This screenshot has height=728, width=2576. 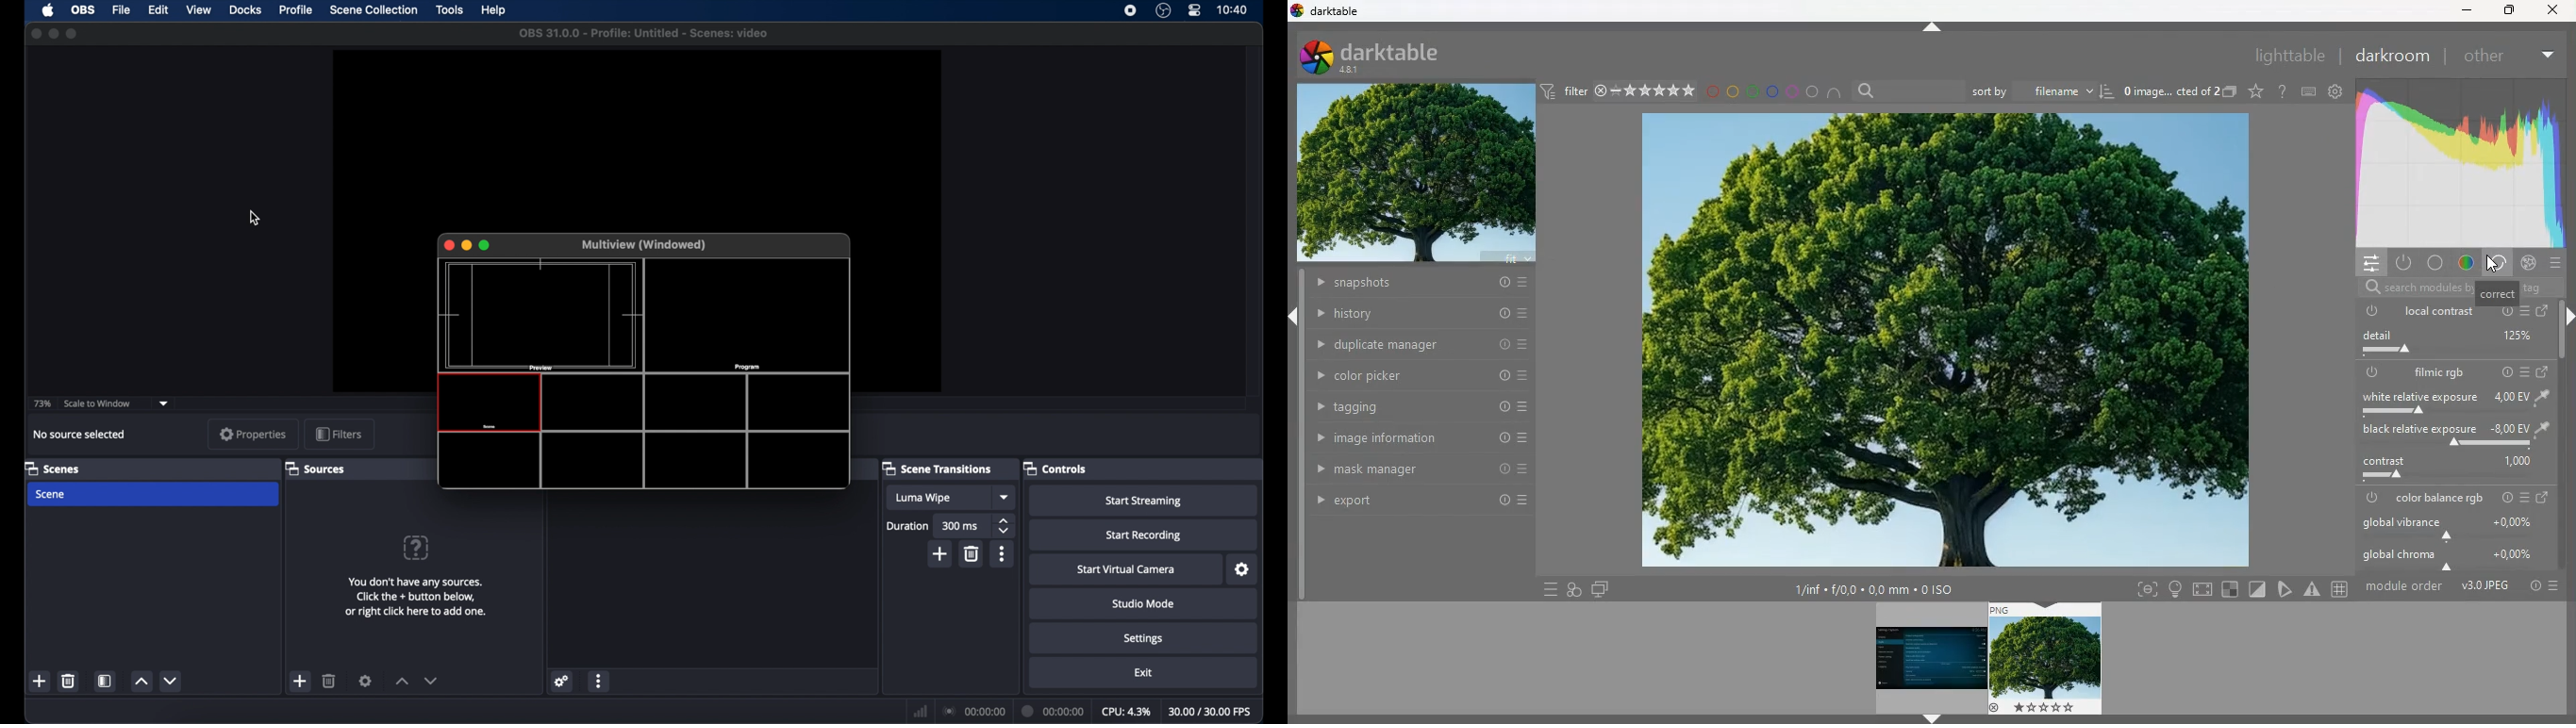 What do you see at coordinates (645, 245) in the screenshot?
I see `multiview (windowed)` at bounding box center [645, 245].